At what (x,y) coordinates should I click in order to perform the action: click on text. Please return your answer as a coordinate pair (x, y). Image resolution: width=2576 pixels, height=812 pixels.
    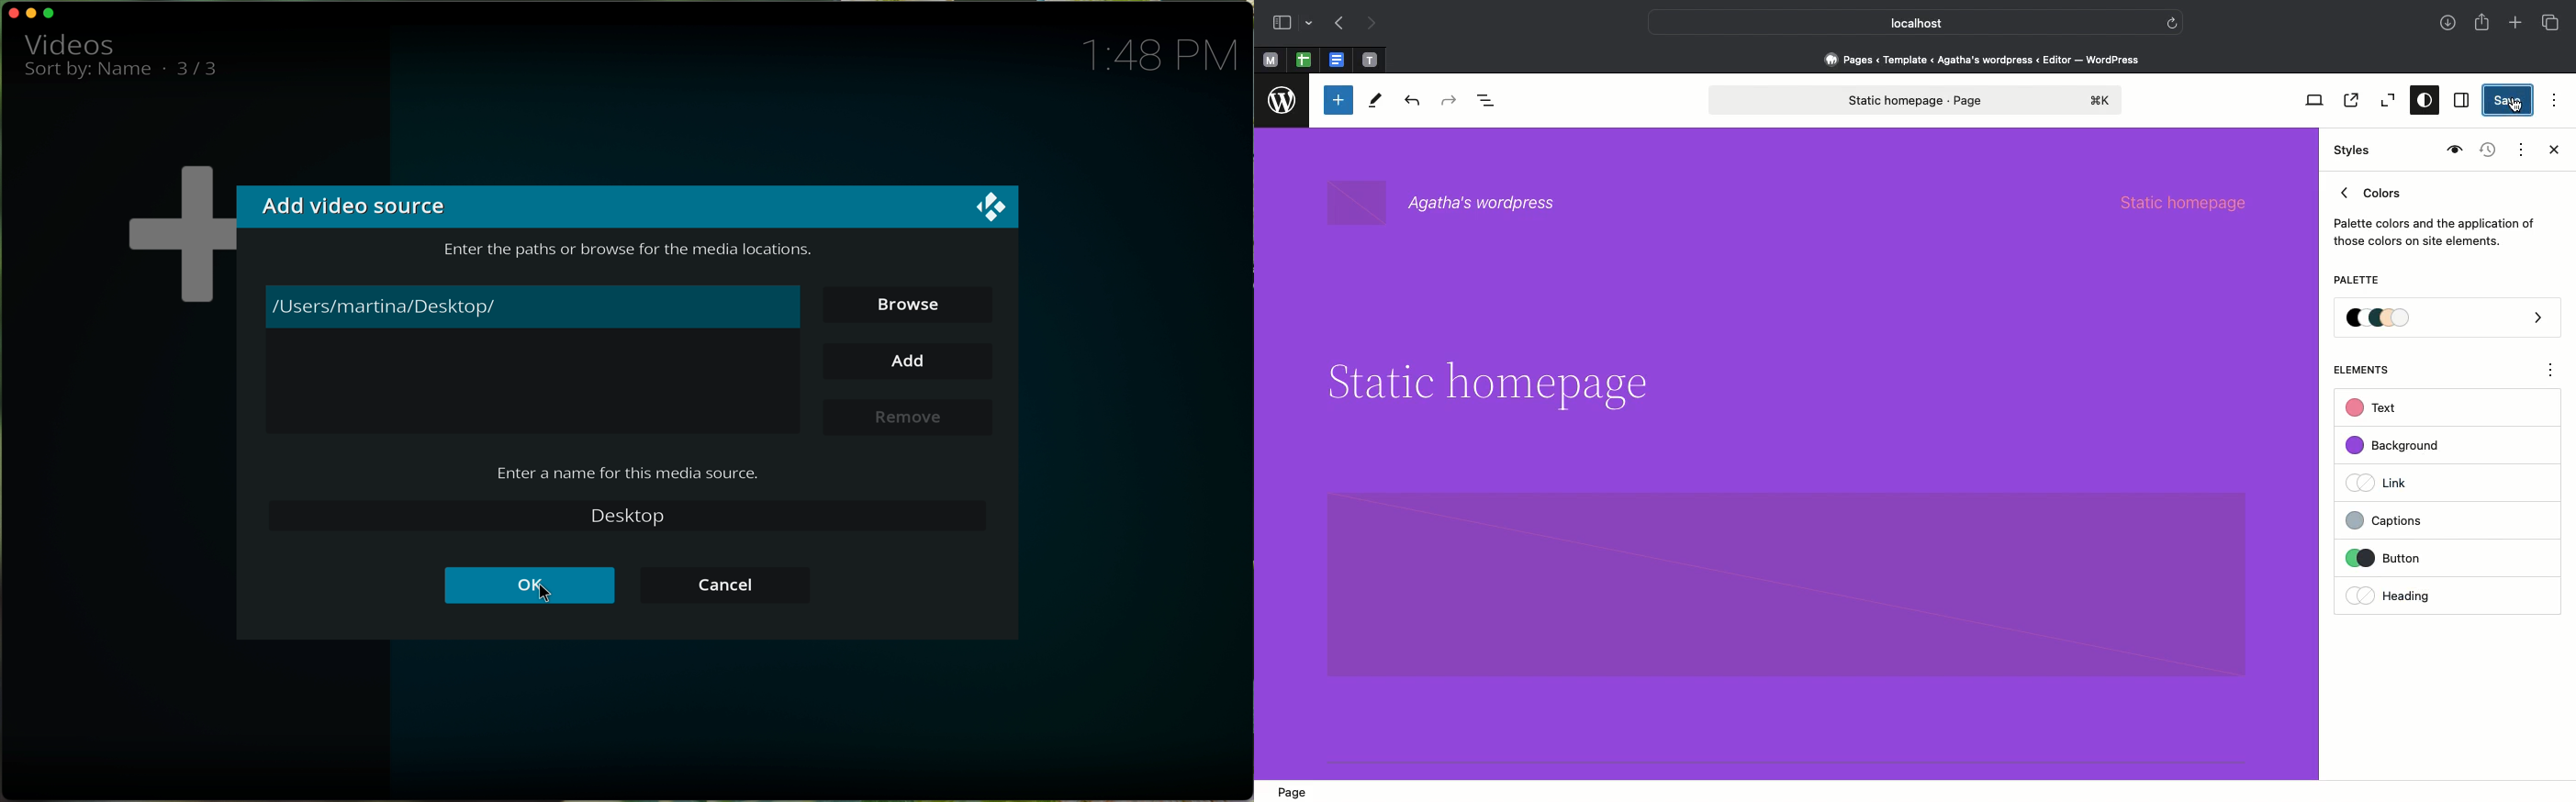
    Looking at the image, I should click on (620, 247).